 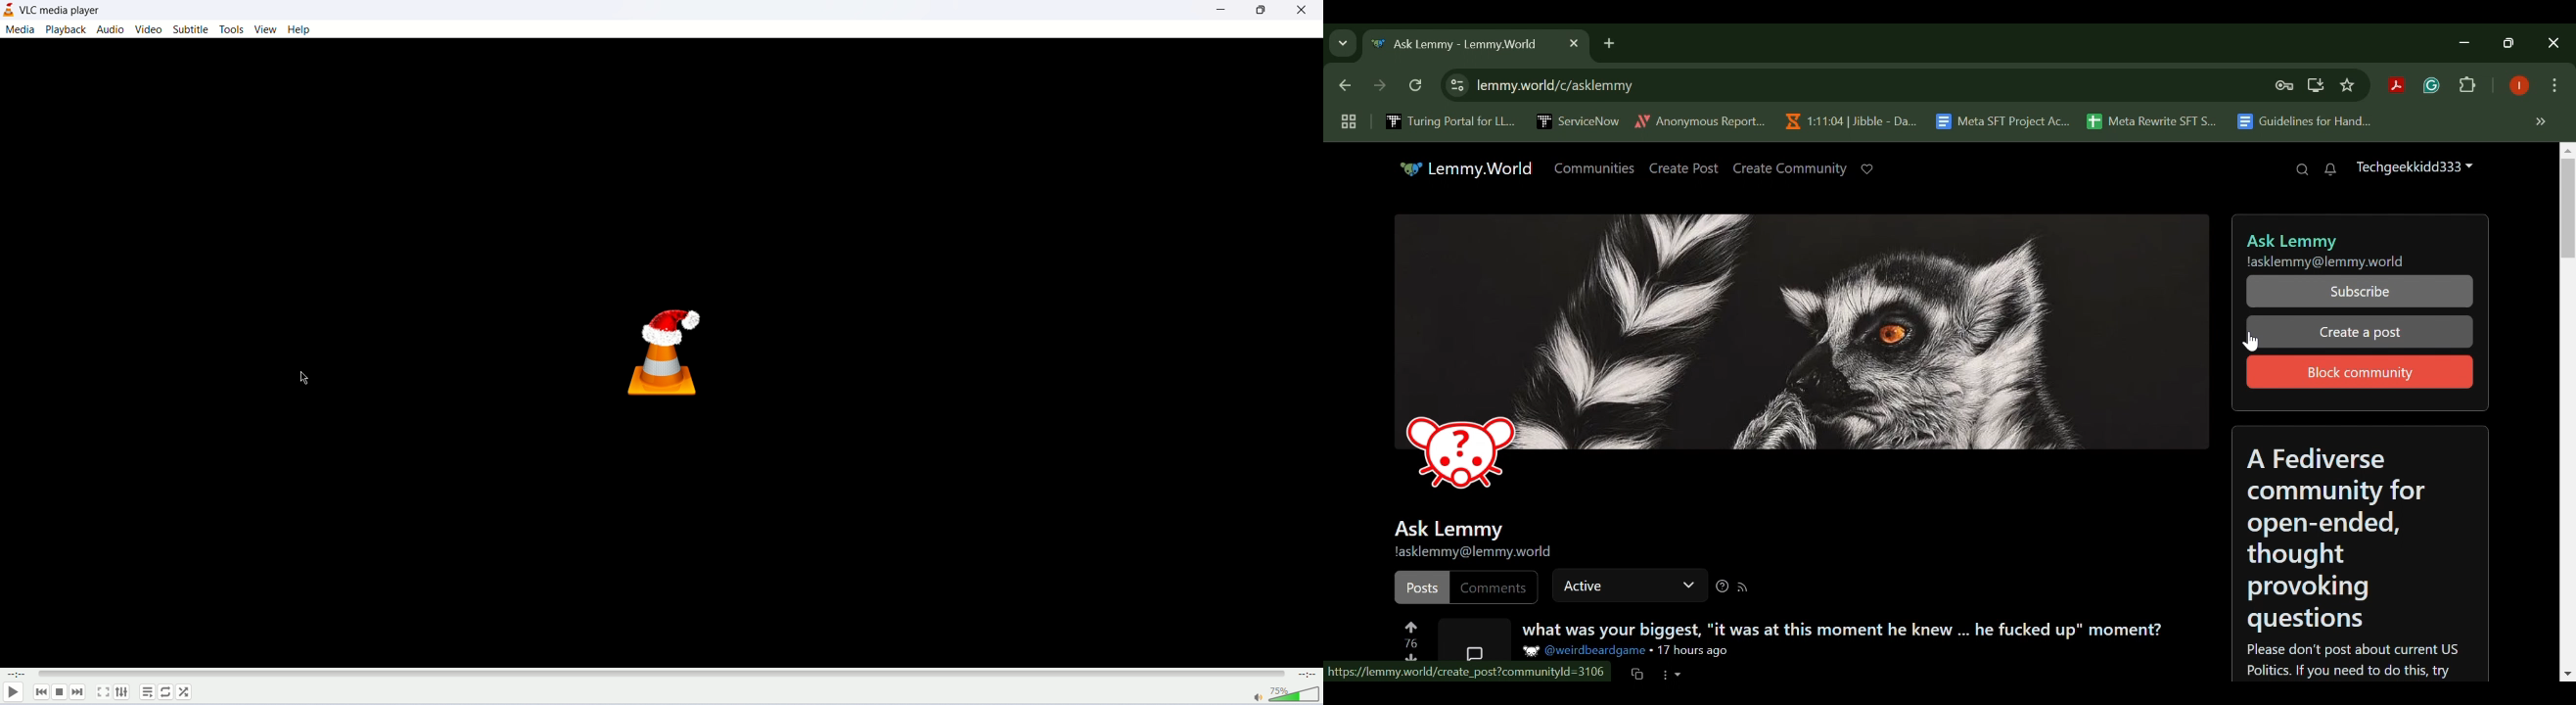 What do you see at coordinates (2468, 86) in the screenshot?
I see `Extensions` at bounding box center [2468, 86].